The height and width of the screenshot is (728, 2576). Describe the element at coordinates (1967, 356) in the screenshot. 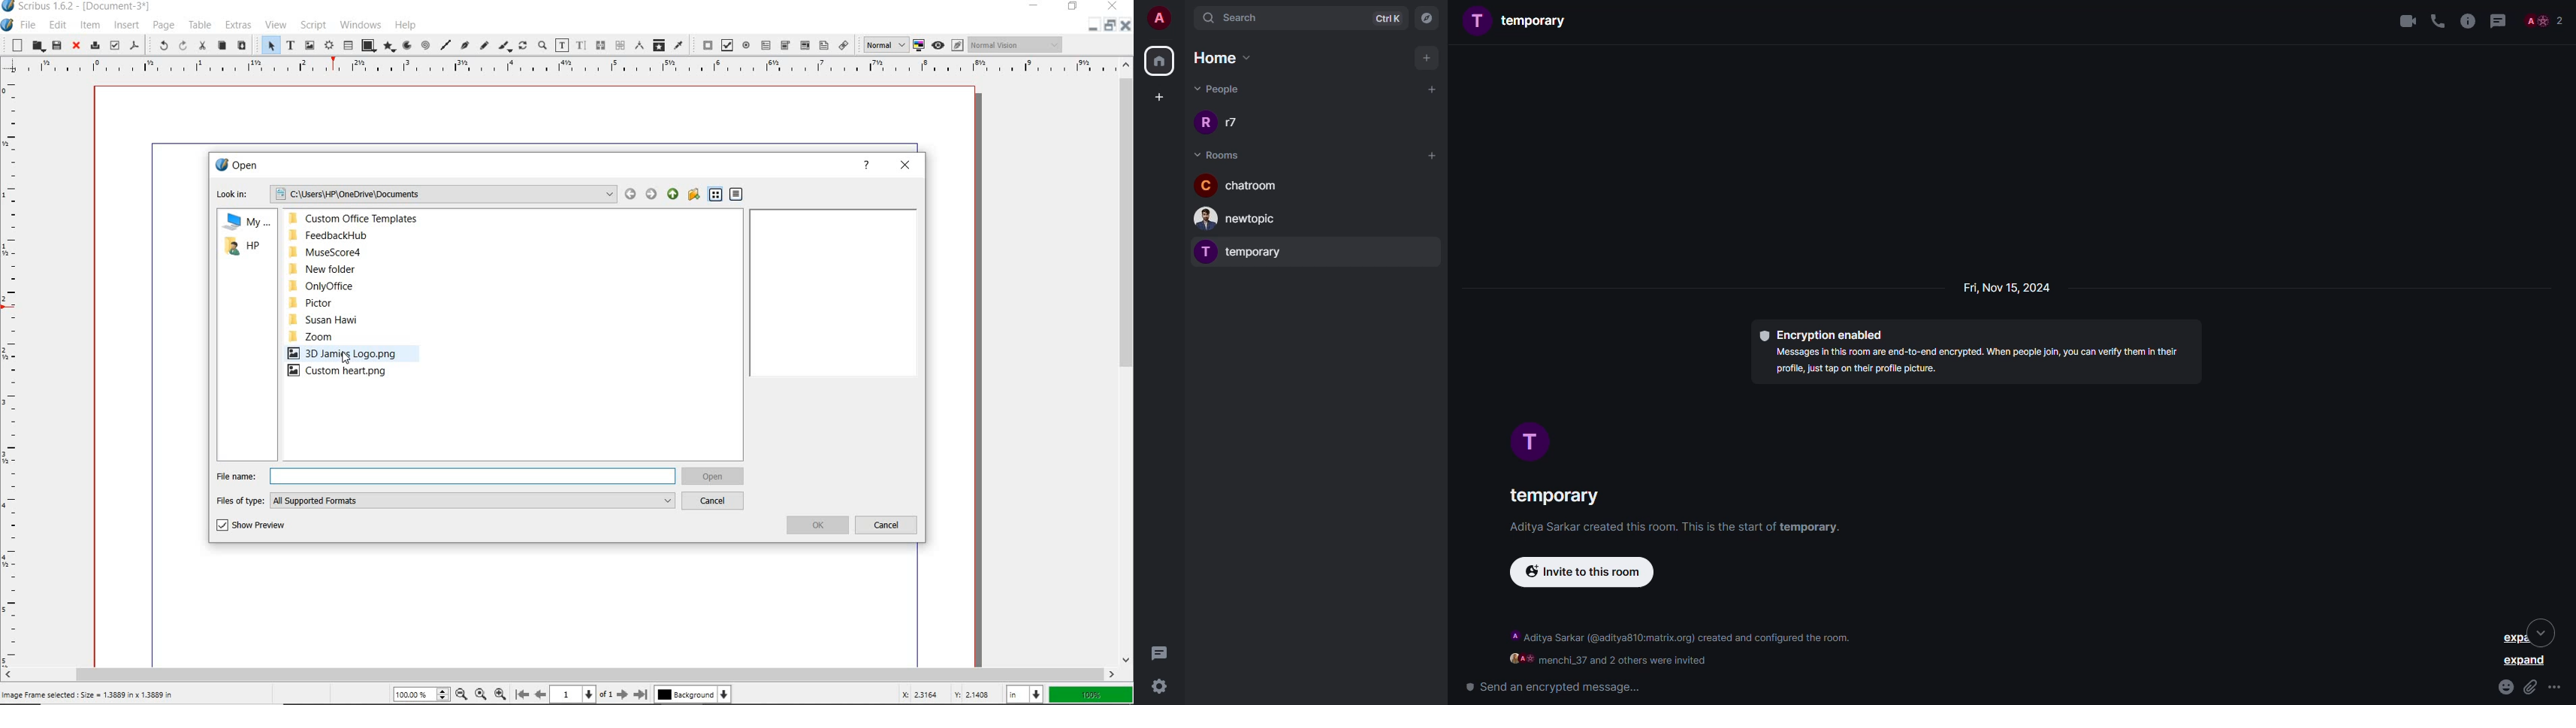

I see `Encryption enabled Messages in this room are end-to-end encrypted. When peop oin, you can verify them in theirprofil, just tap on their profile picture.` at that location.